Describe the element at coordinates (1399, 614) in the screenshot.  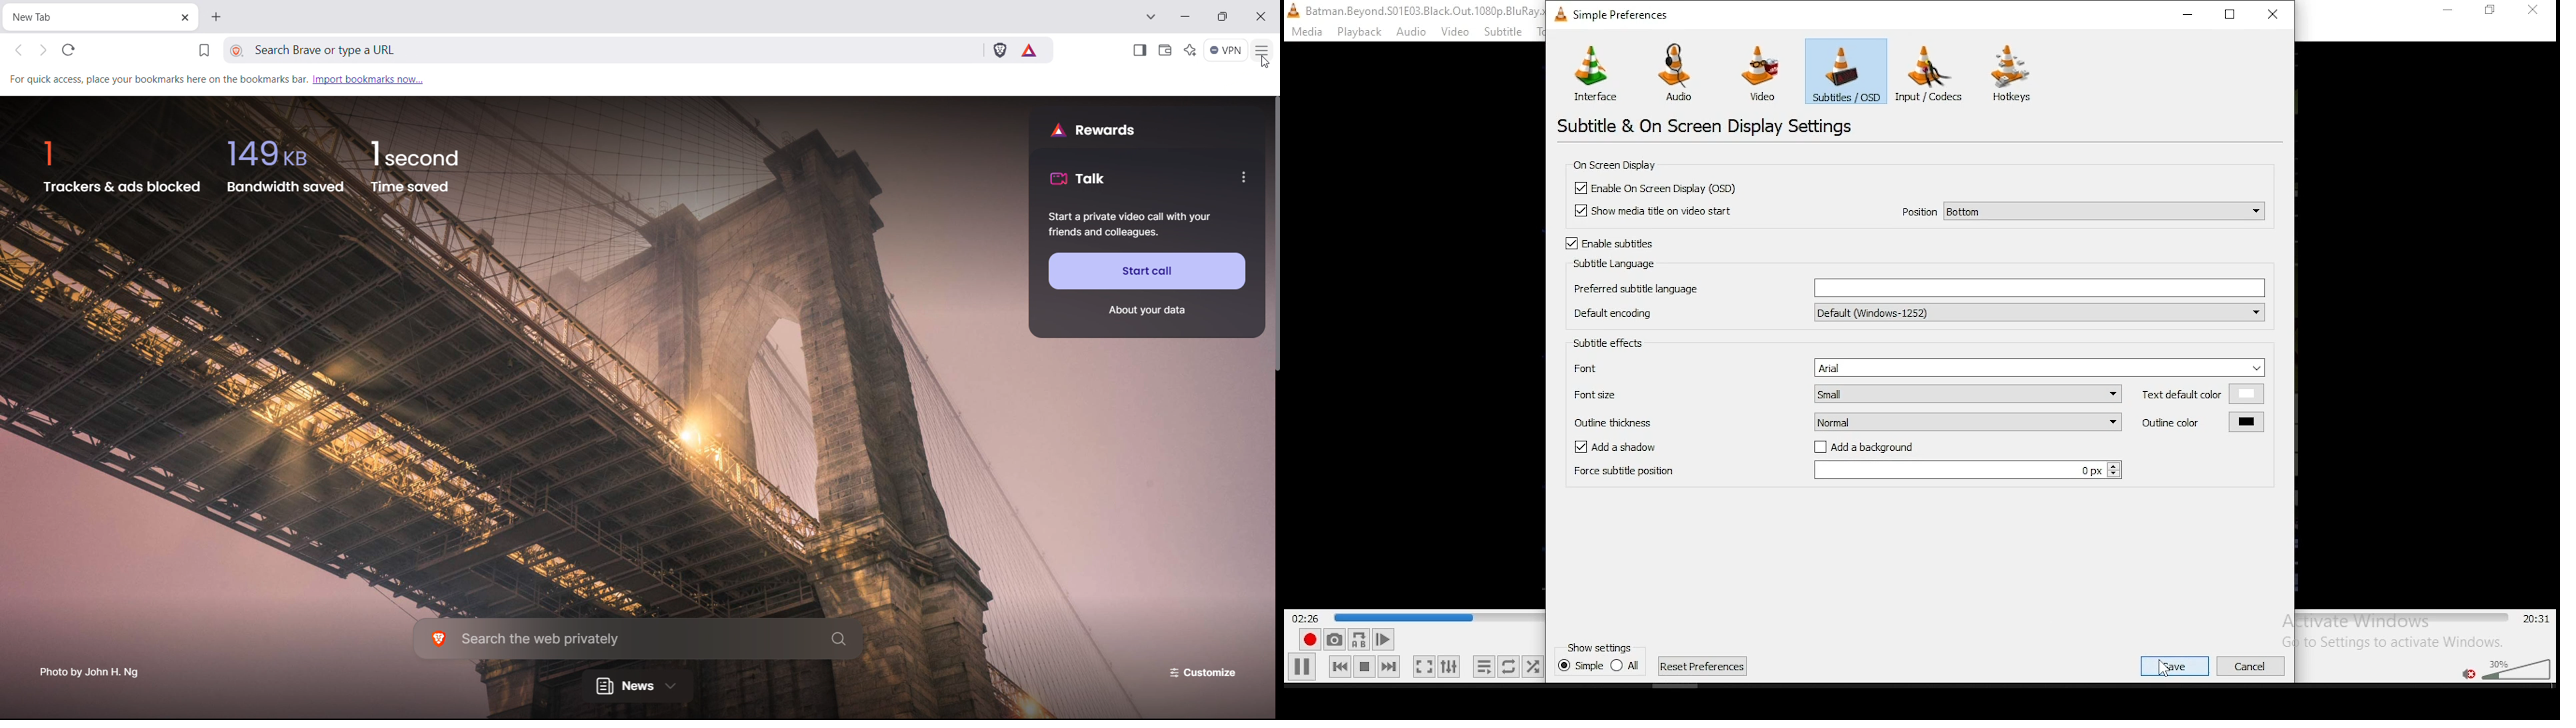
I see `` at that location.